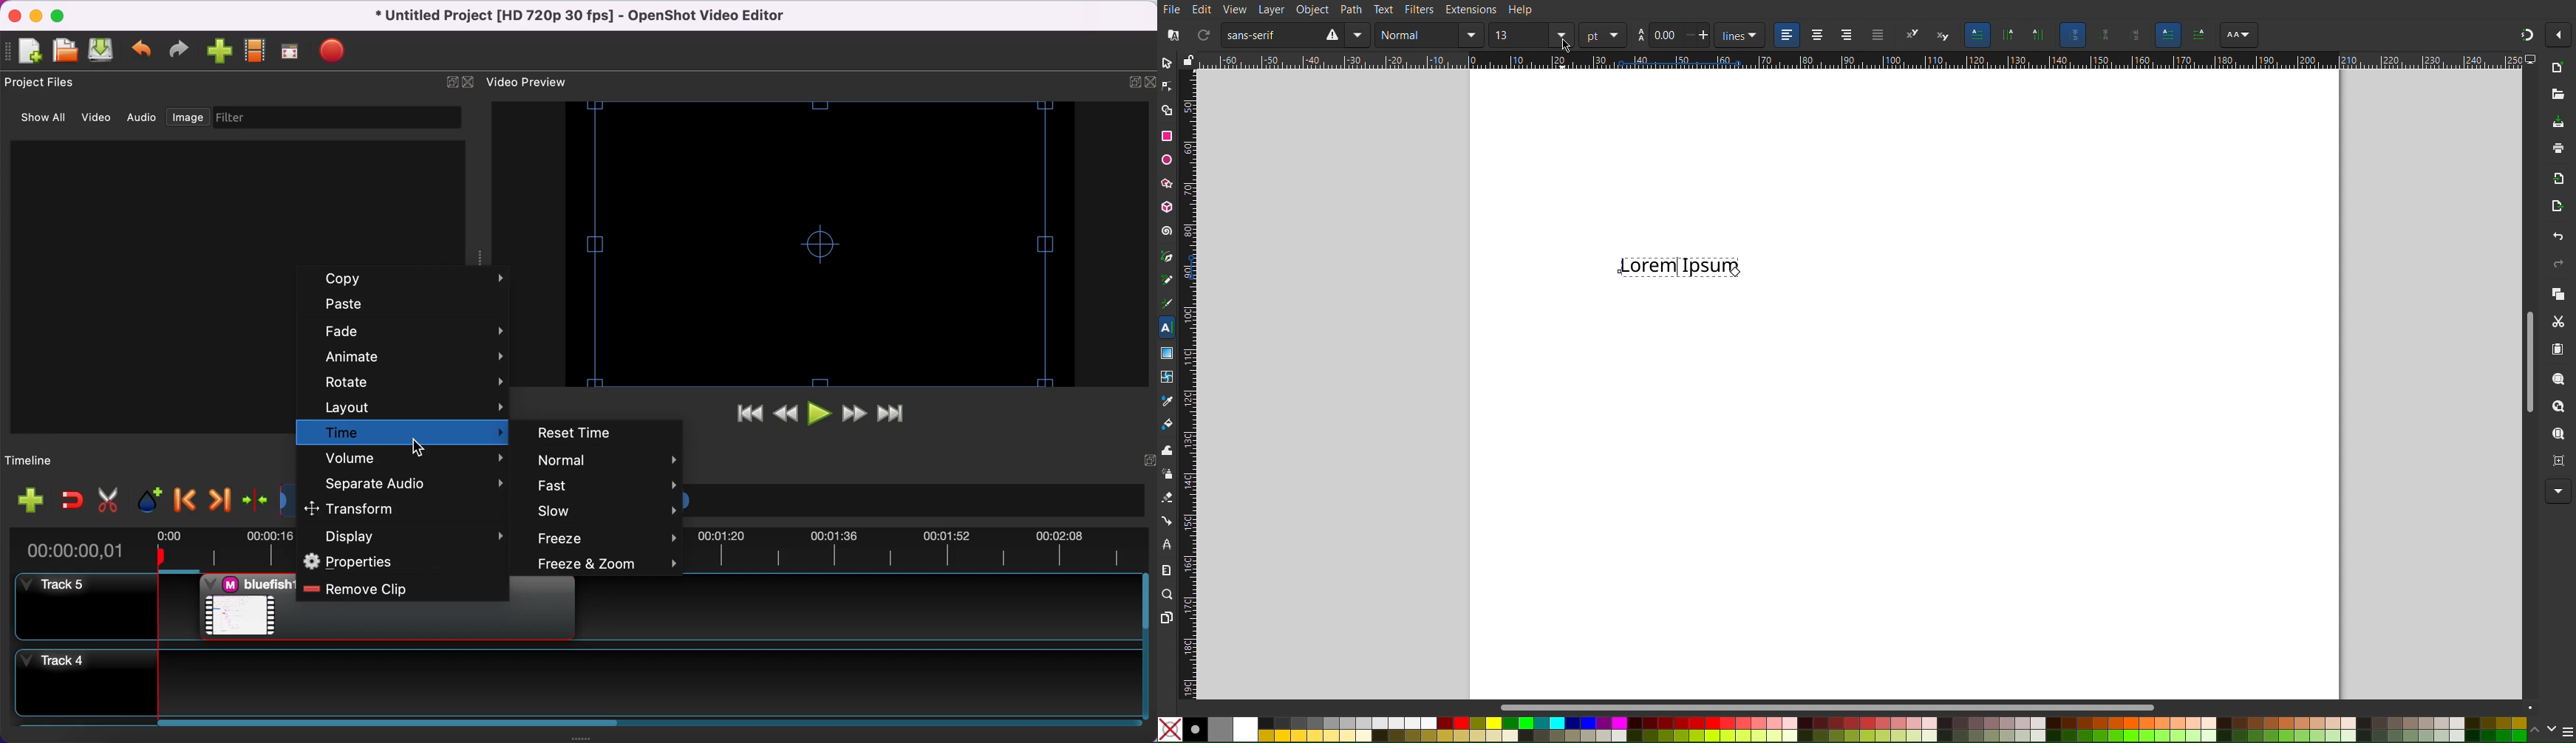  What do you see at coordinates (1861, 61) in the screenshot?
I see `Horizontal Ruler` at bounding box center [1861, 61].